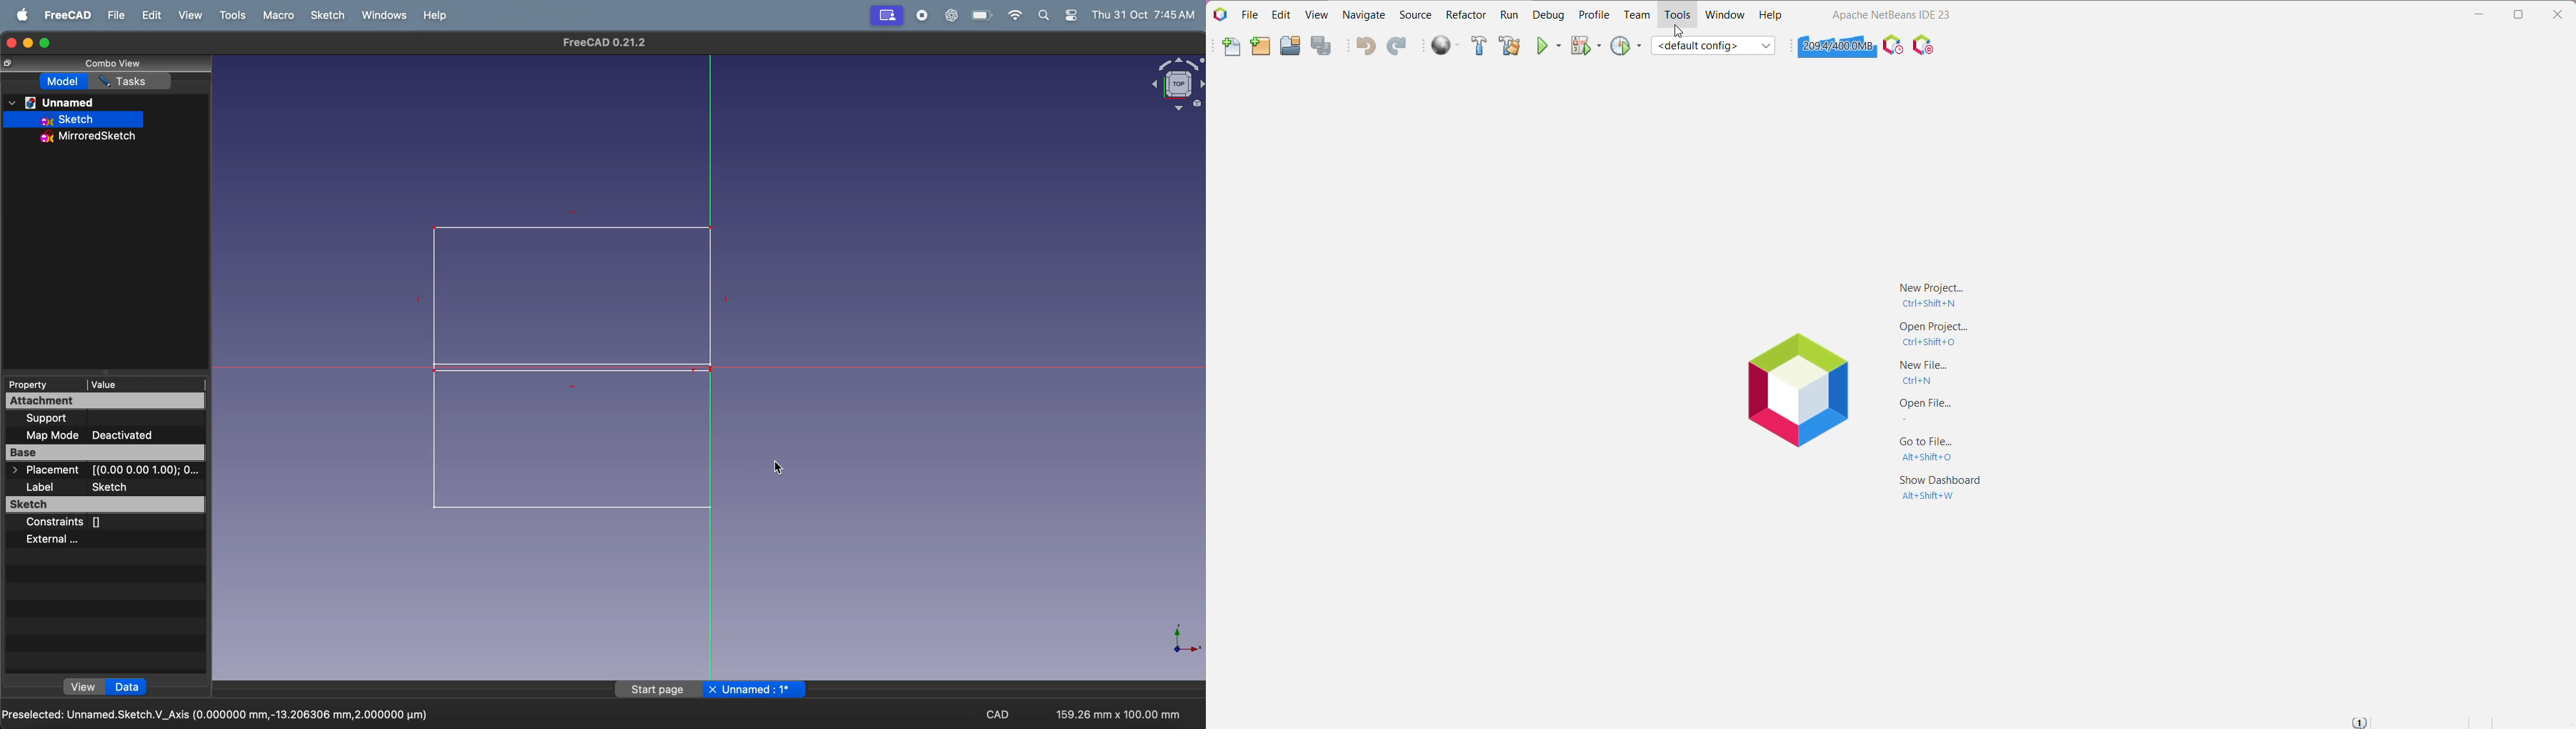  What do you see at coordinates (47, 45) in the screenshot?
I see `maximize` at bounding box center [47, 45].